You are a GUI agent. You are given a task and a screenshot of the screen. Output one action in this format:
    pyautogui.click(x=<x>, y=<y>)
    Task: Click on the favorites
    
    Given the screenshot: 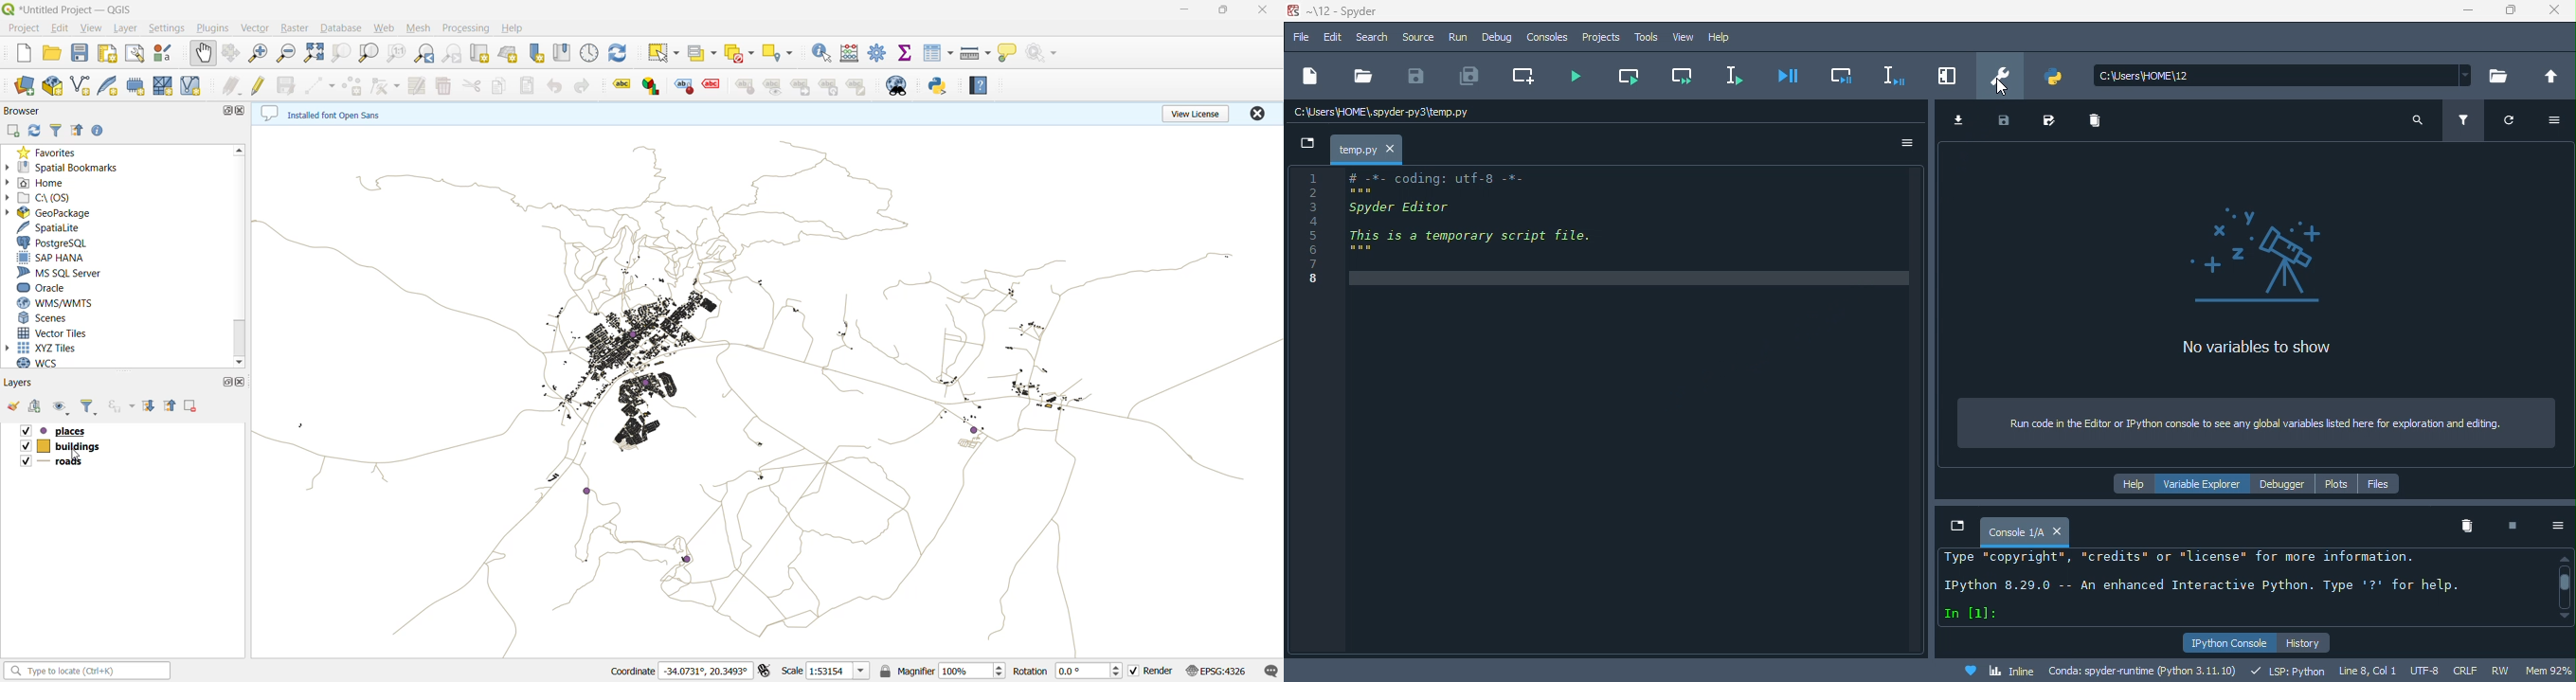 What is the action you would take?
    pyautogui.click(x=49, y=152)
    